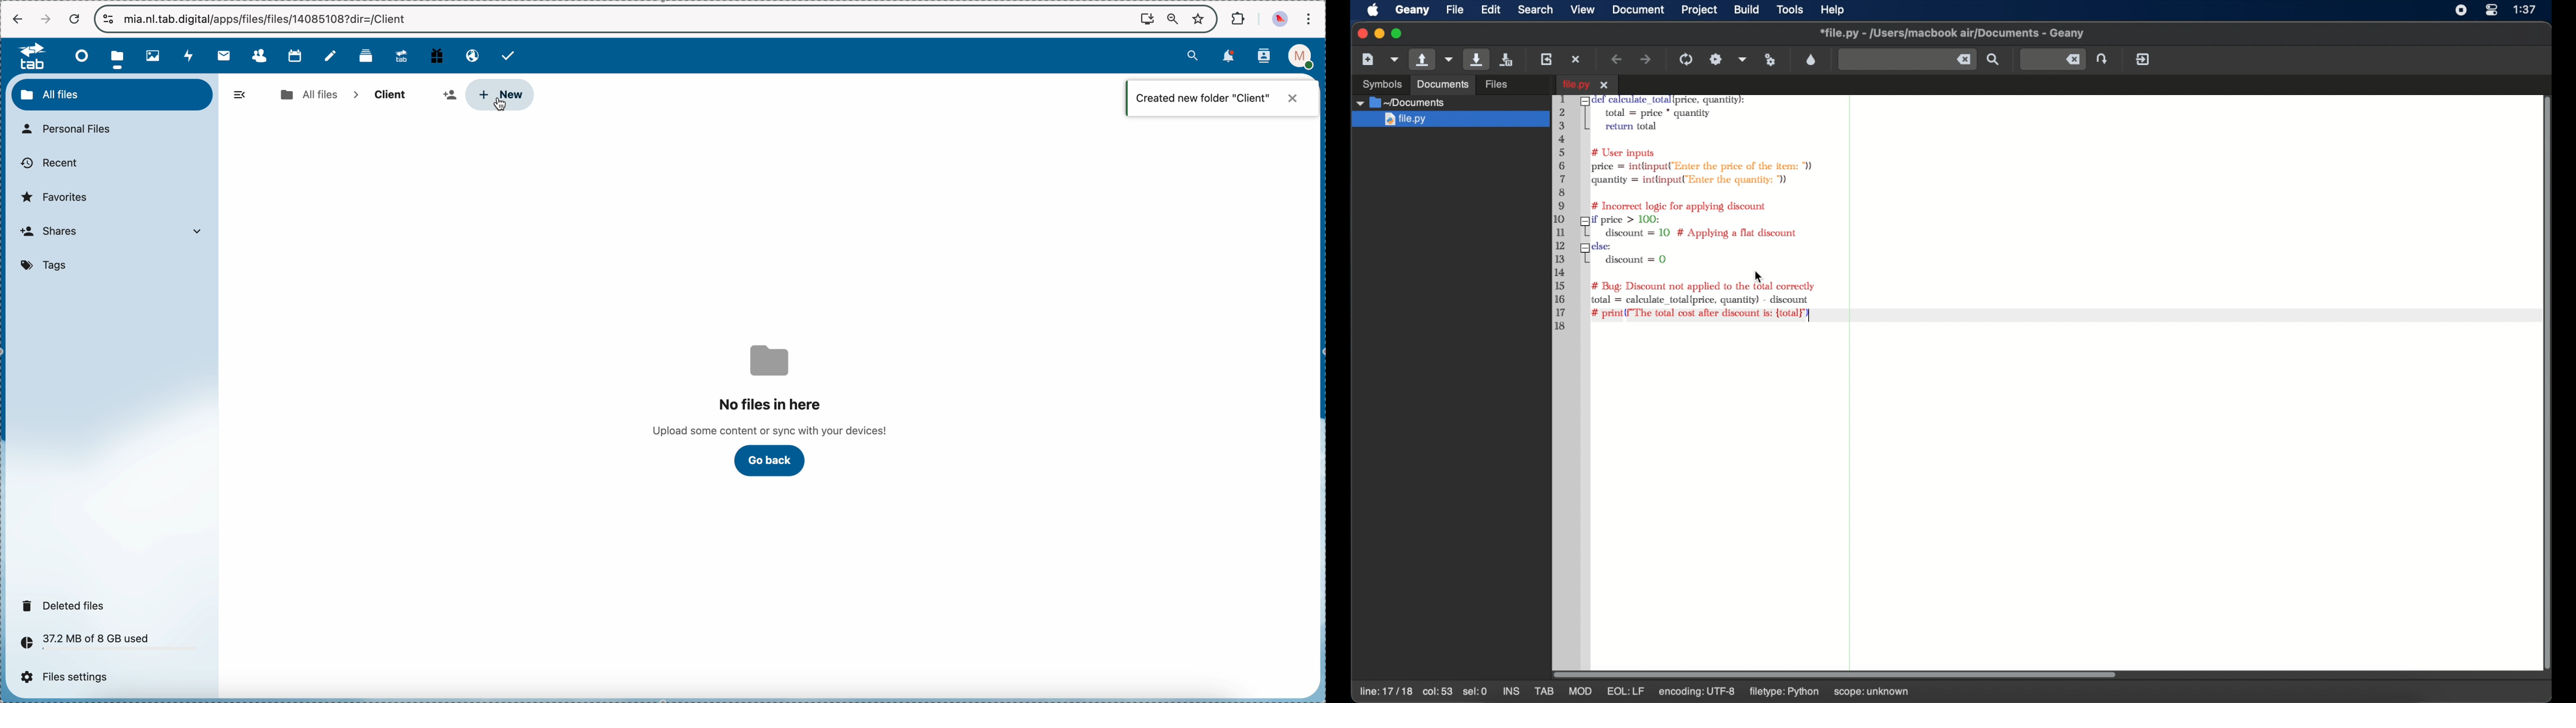 The image size is (2576, 728). Describe the element at coordinates (437, 55) in the screenshot. I see `free` at that location.